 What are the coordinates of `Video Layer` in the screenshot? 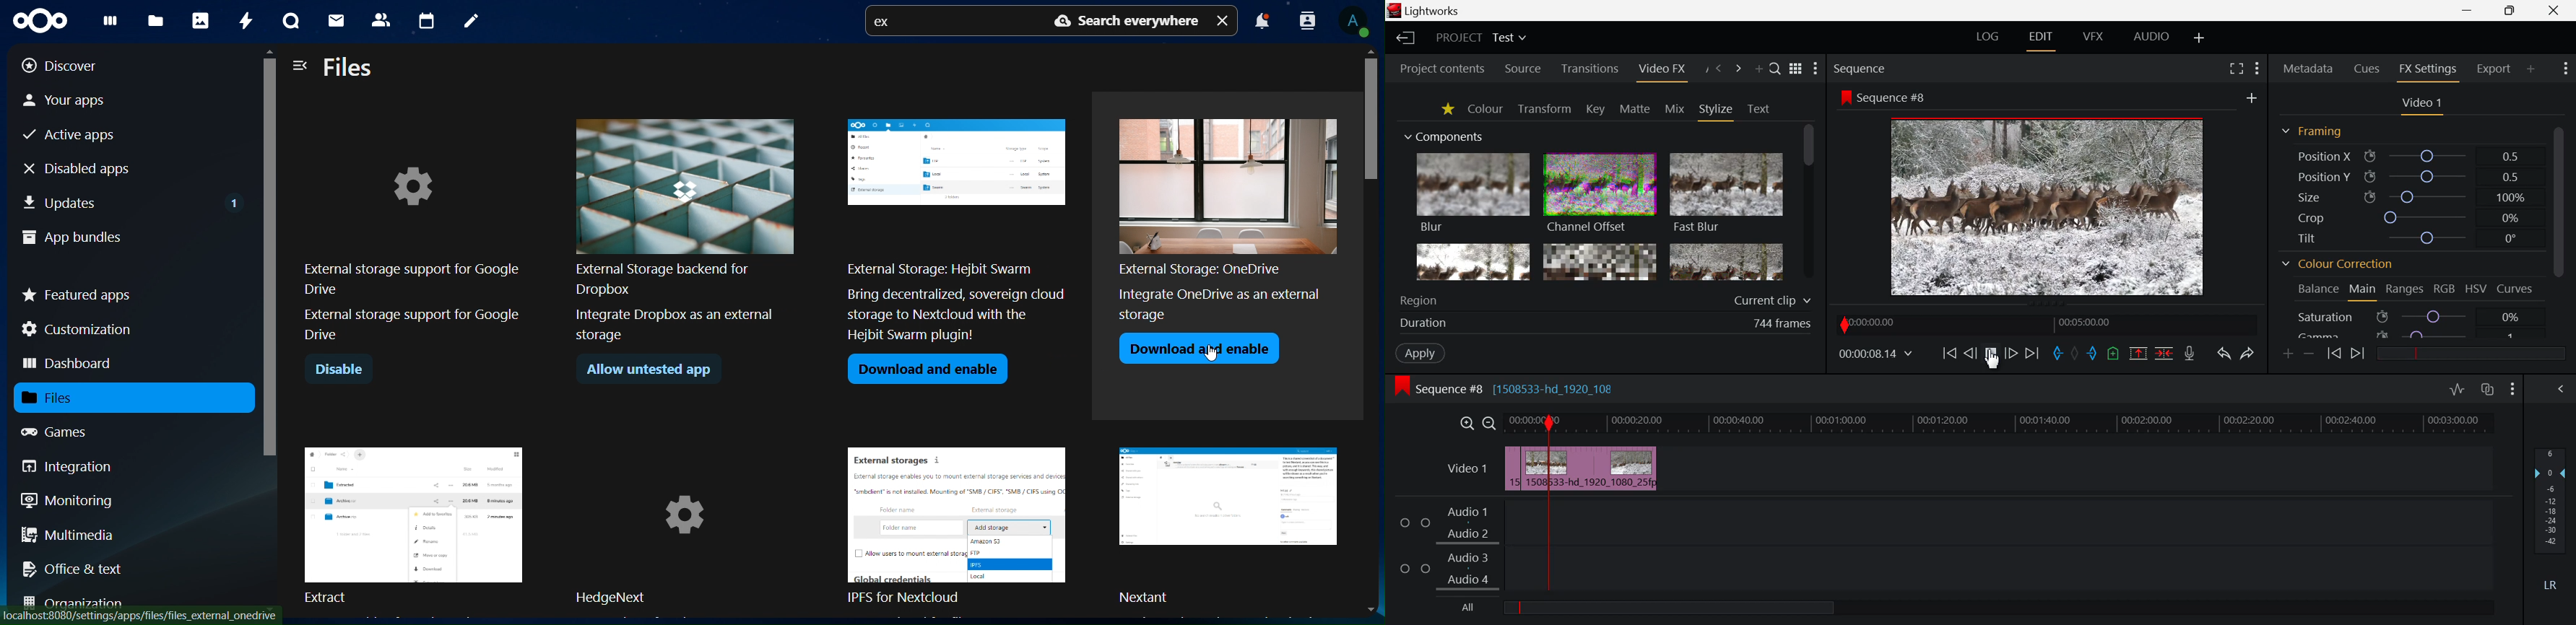 It's located at (1466, 471).